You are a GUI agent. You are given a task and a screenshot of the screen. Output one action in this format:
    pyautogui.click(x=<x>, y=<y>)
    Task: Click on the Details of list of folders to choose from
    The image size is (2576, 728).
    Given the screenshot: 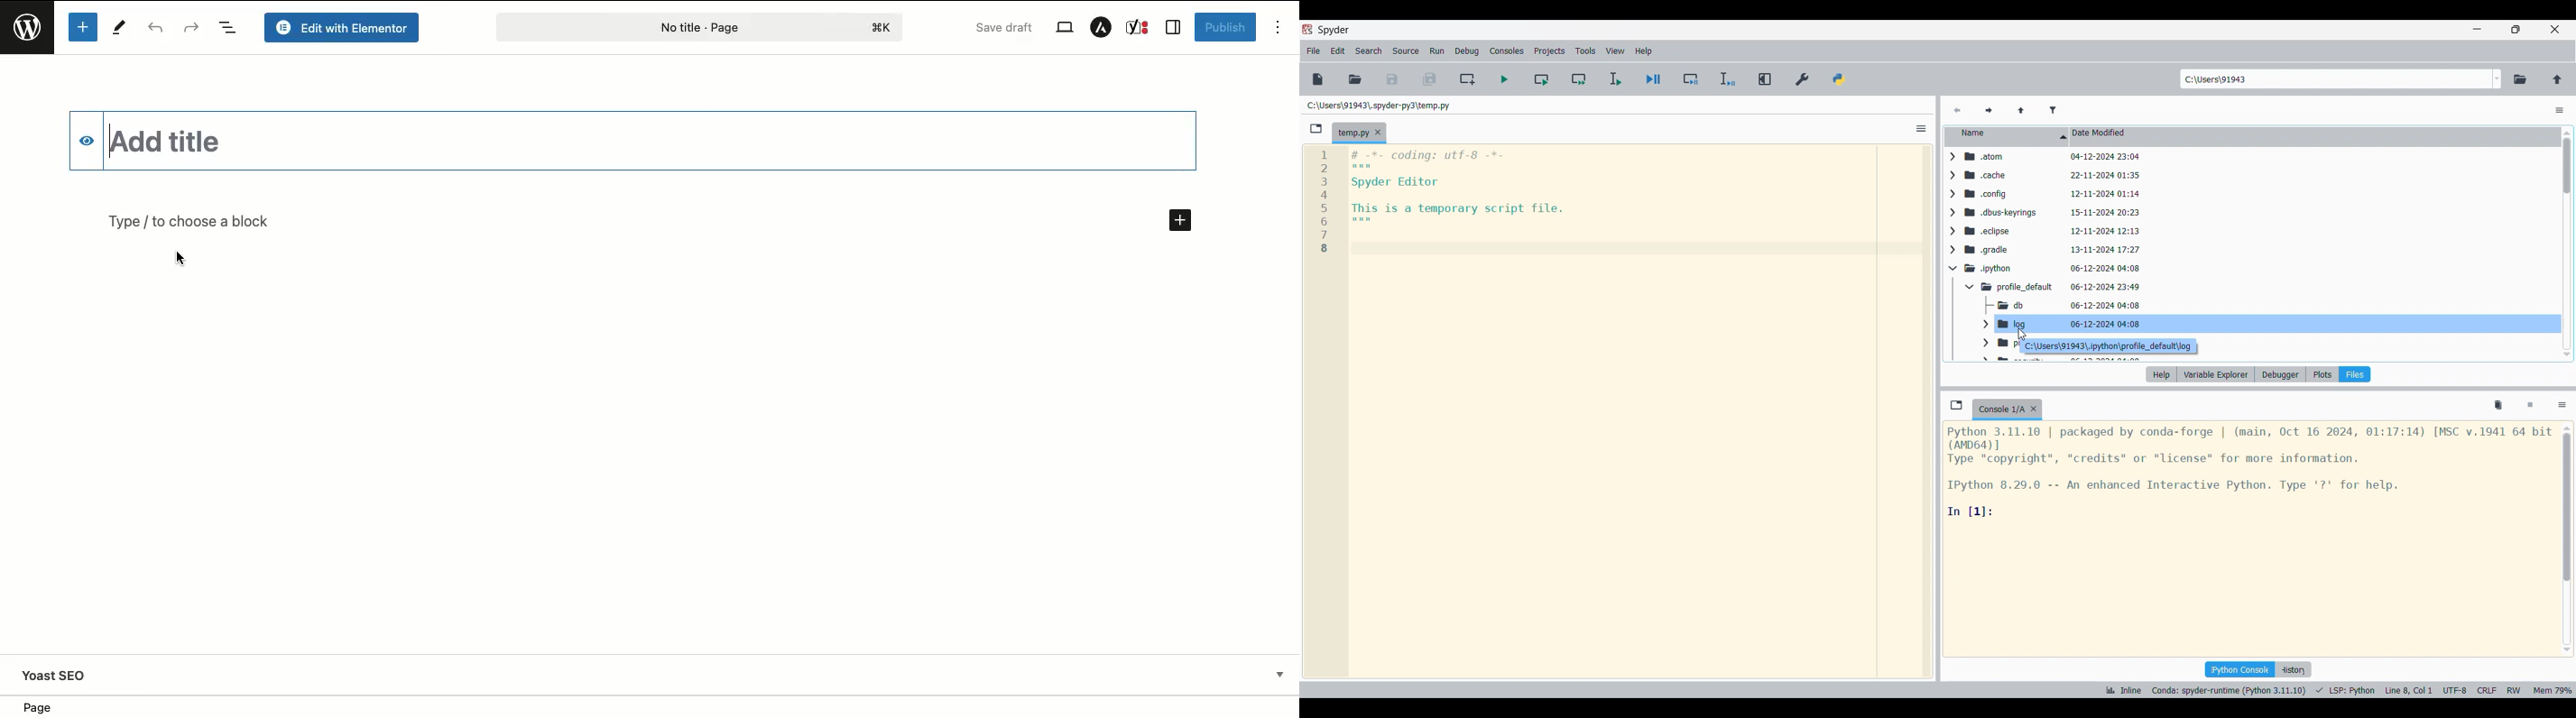 What is the action you would take?
    pyautogui.click(x=2257, y=255)
    